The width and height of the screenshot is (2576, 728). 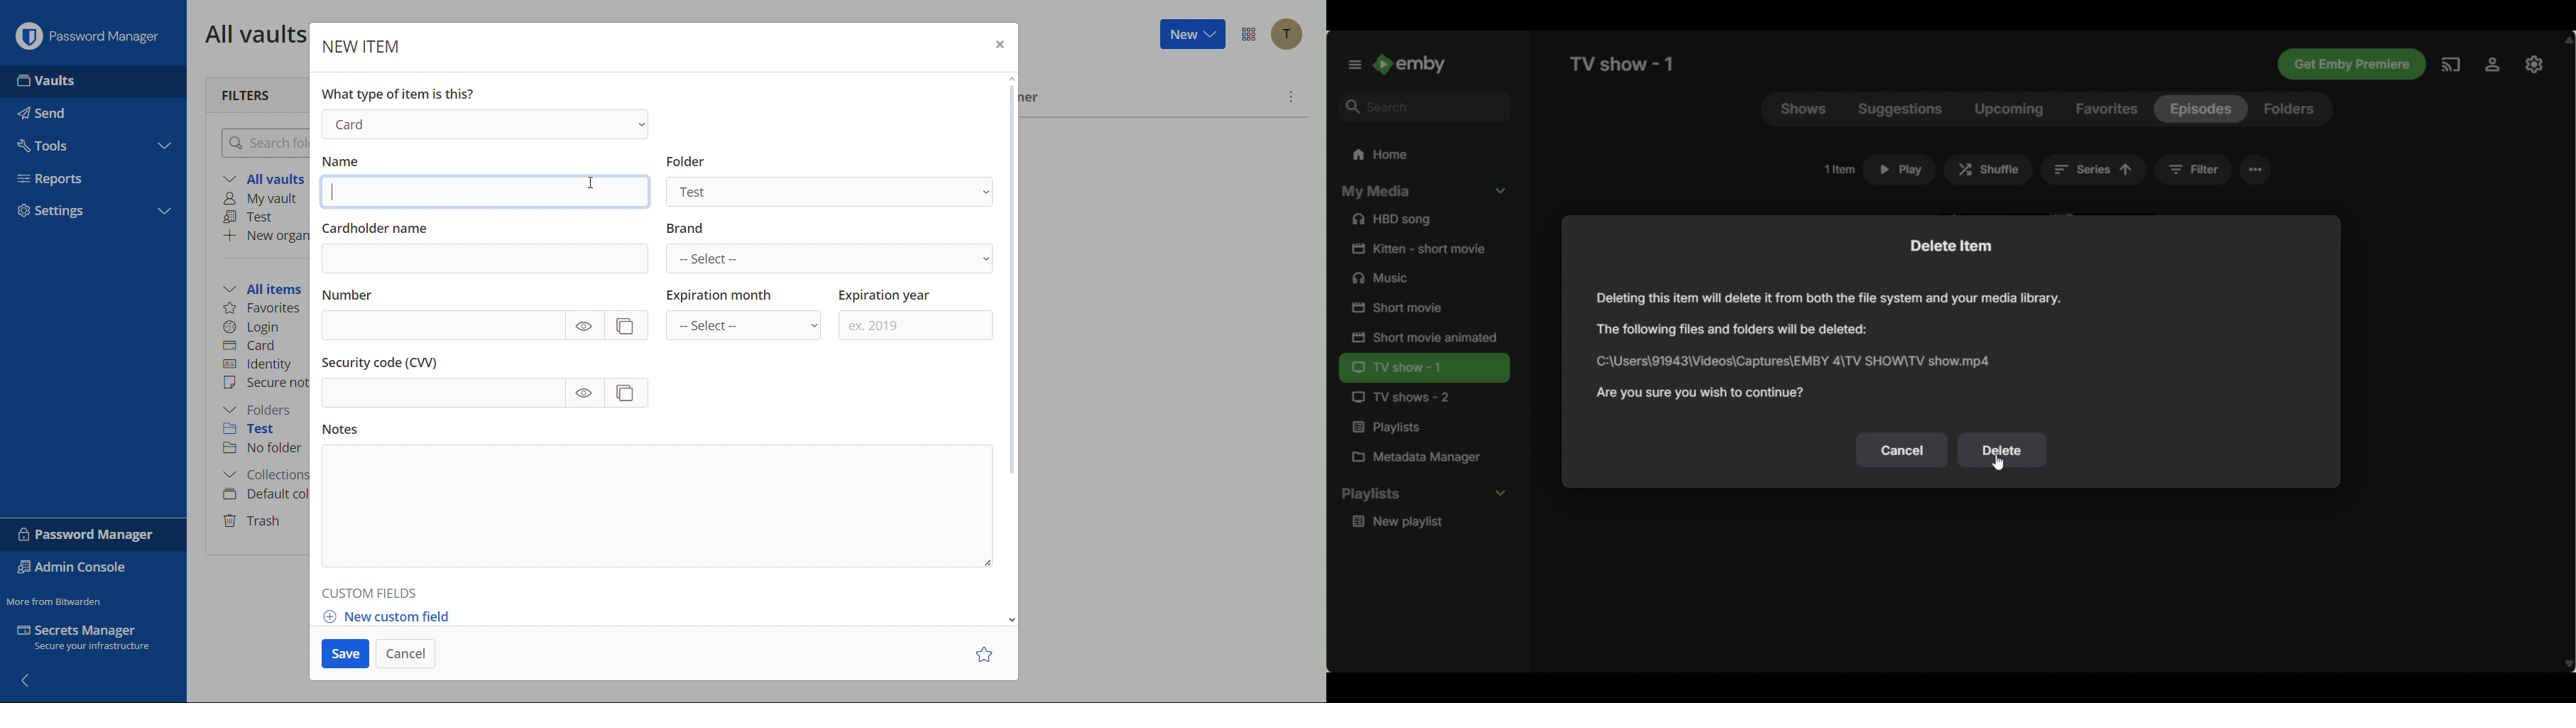 I want to click on Expiration year, so click(x=917, y=315).